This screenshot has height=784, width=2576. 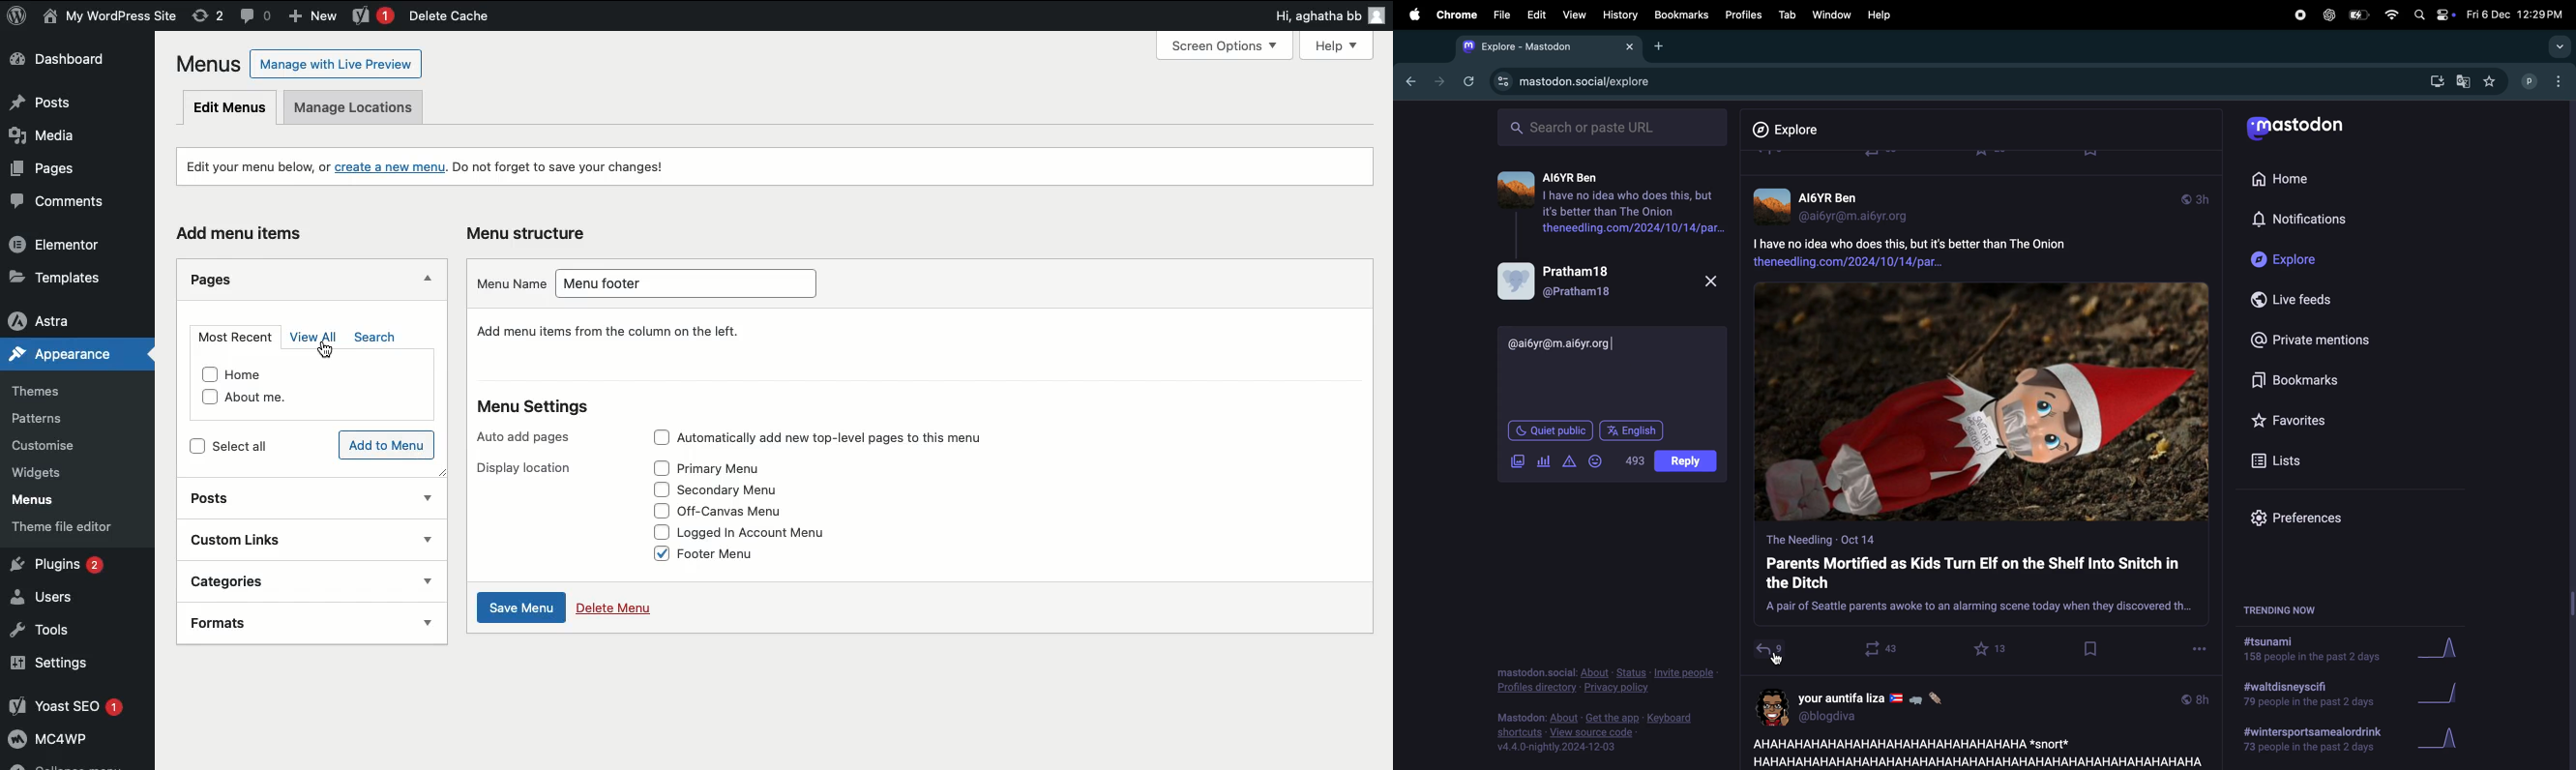 What do you see at coordinates (42, 173) in the screenshot?
I see `Pages` at bounding box center [42, 173].